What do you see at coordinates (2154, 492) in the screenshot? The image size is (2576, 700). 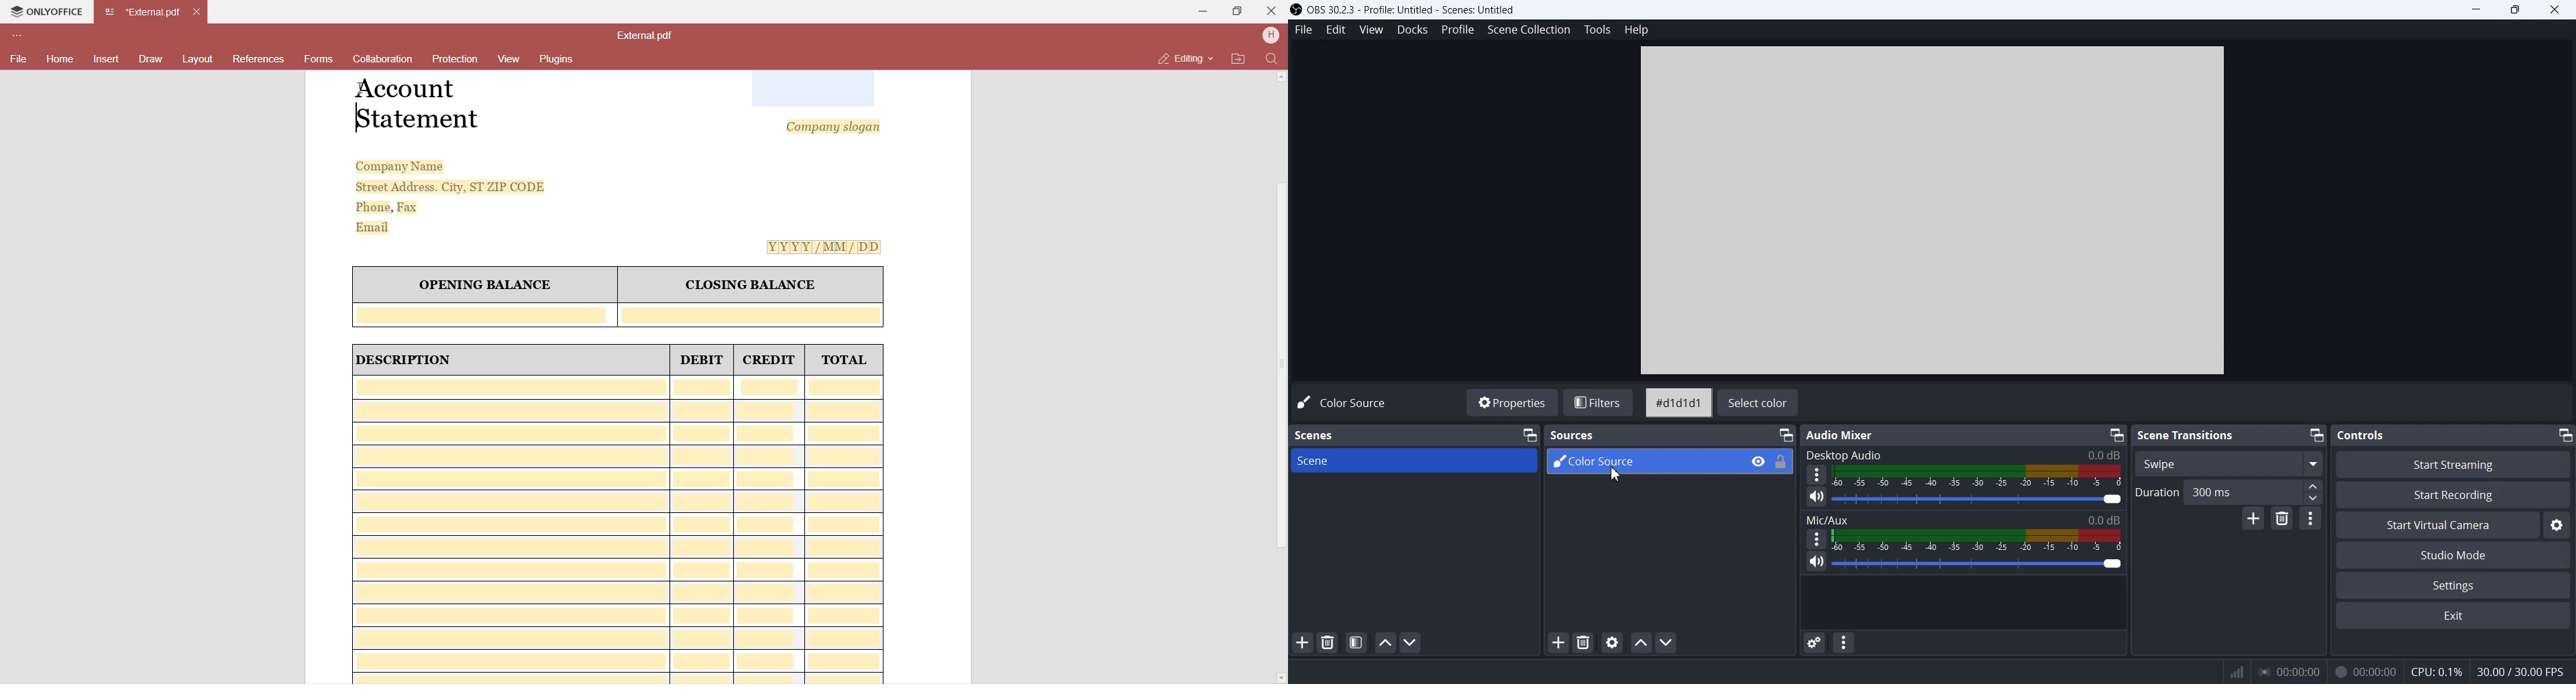 I see `Duration` at bounding box center [2154, 492].